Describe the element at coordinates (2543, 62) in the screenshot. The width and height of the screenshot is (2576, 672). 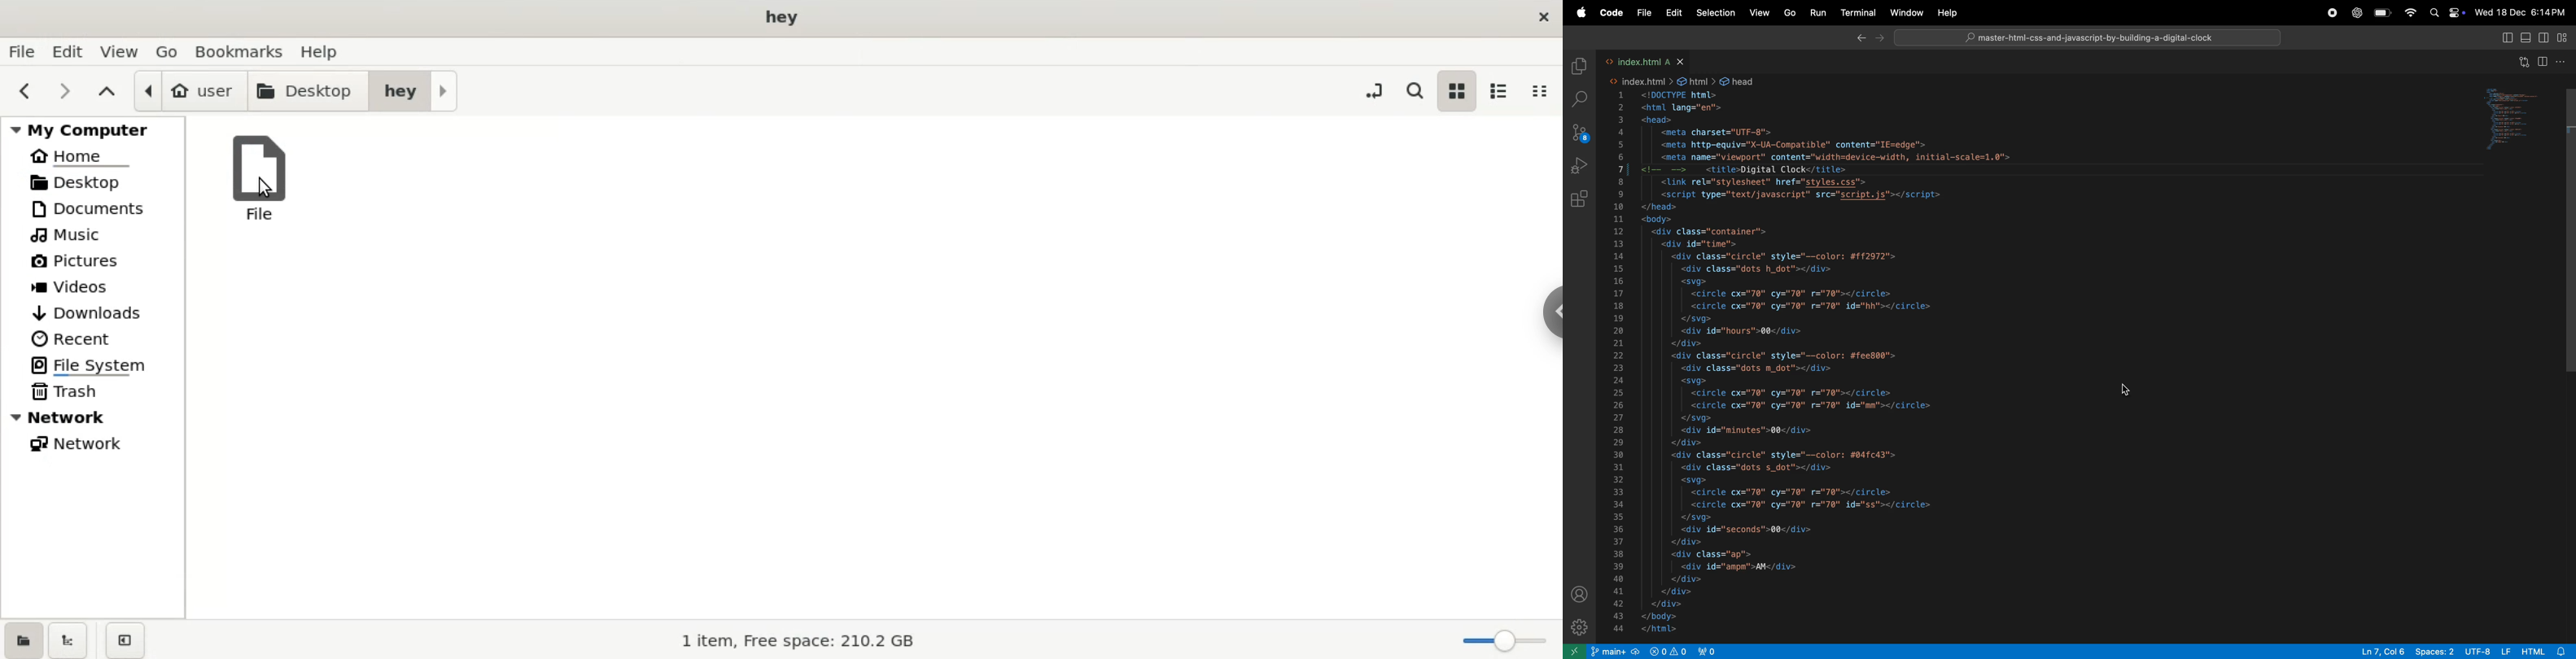
I see `split editor` at that location.